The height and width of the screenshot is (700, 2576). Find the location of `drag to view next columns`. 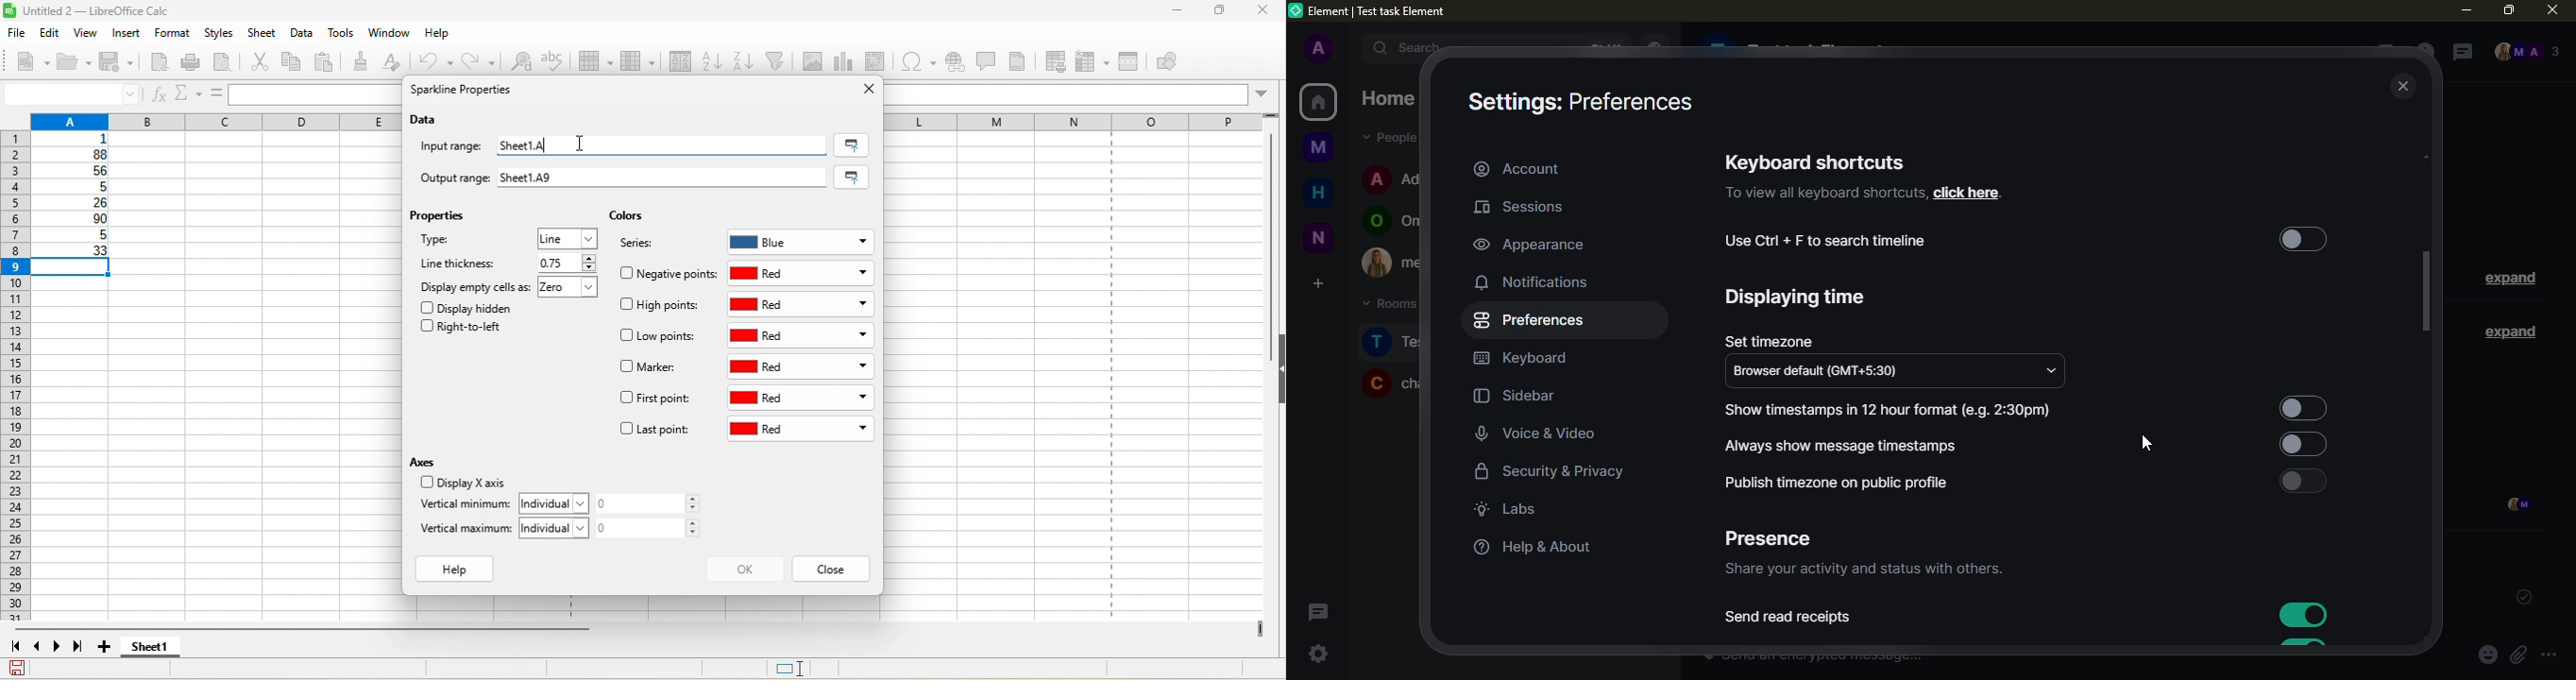

drag to view next columns is located at coordinates (1261, 629).